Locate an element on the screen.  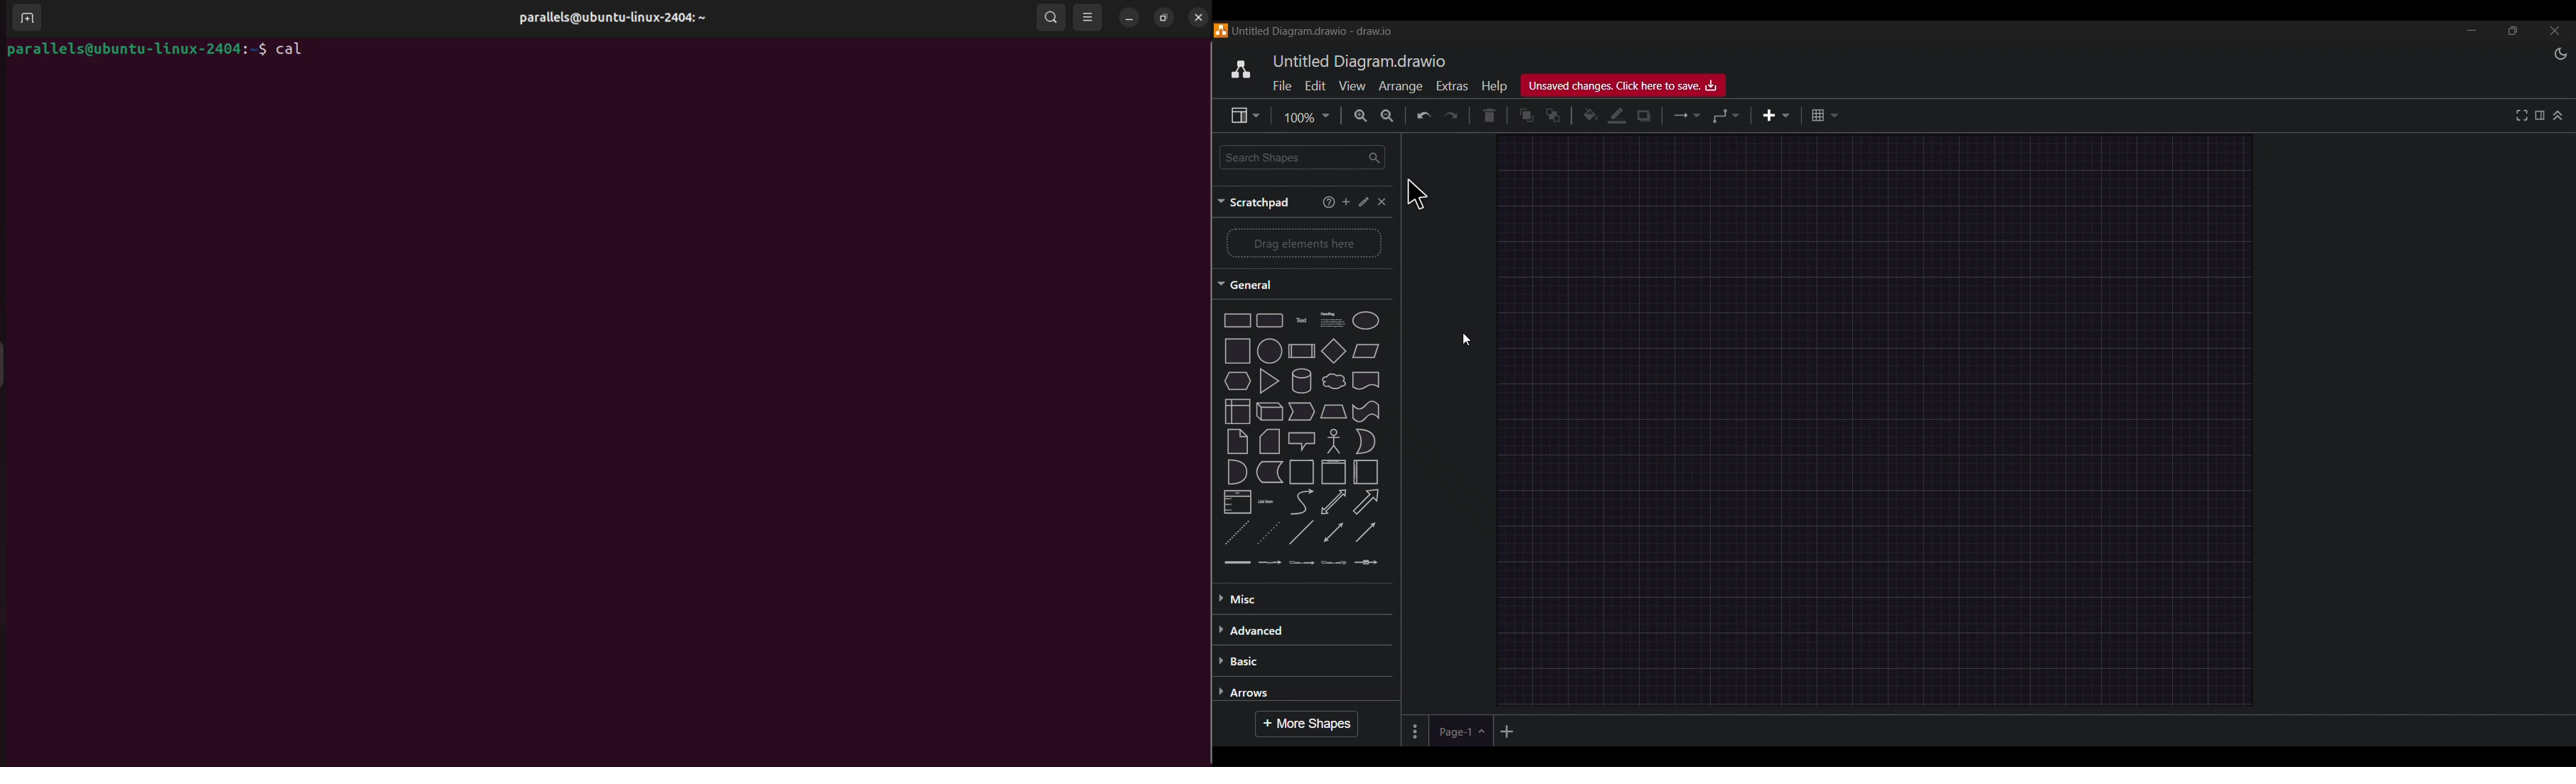
add terminal is located at coordinates (27, 15).